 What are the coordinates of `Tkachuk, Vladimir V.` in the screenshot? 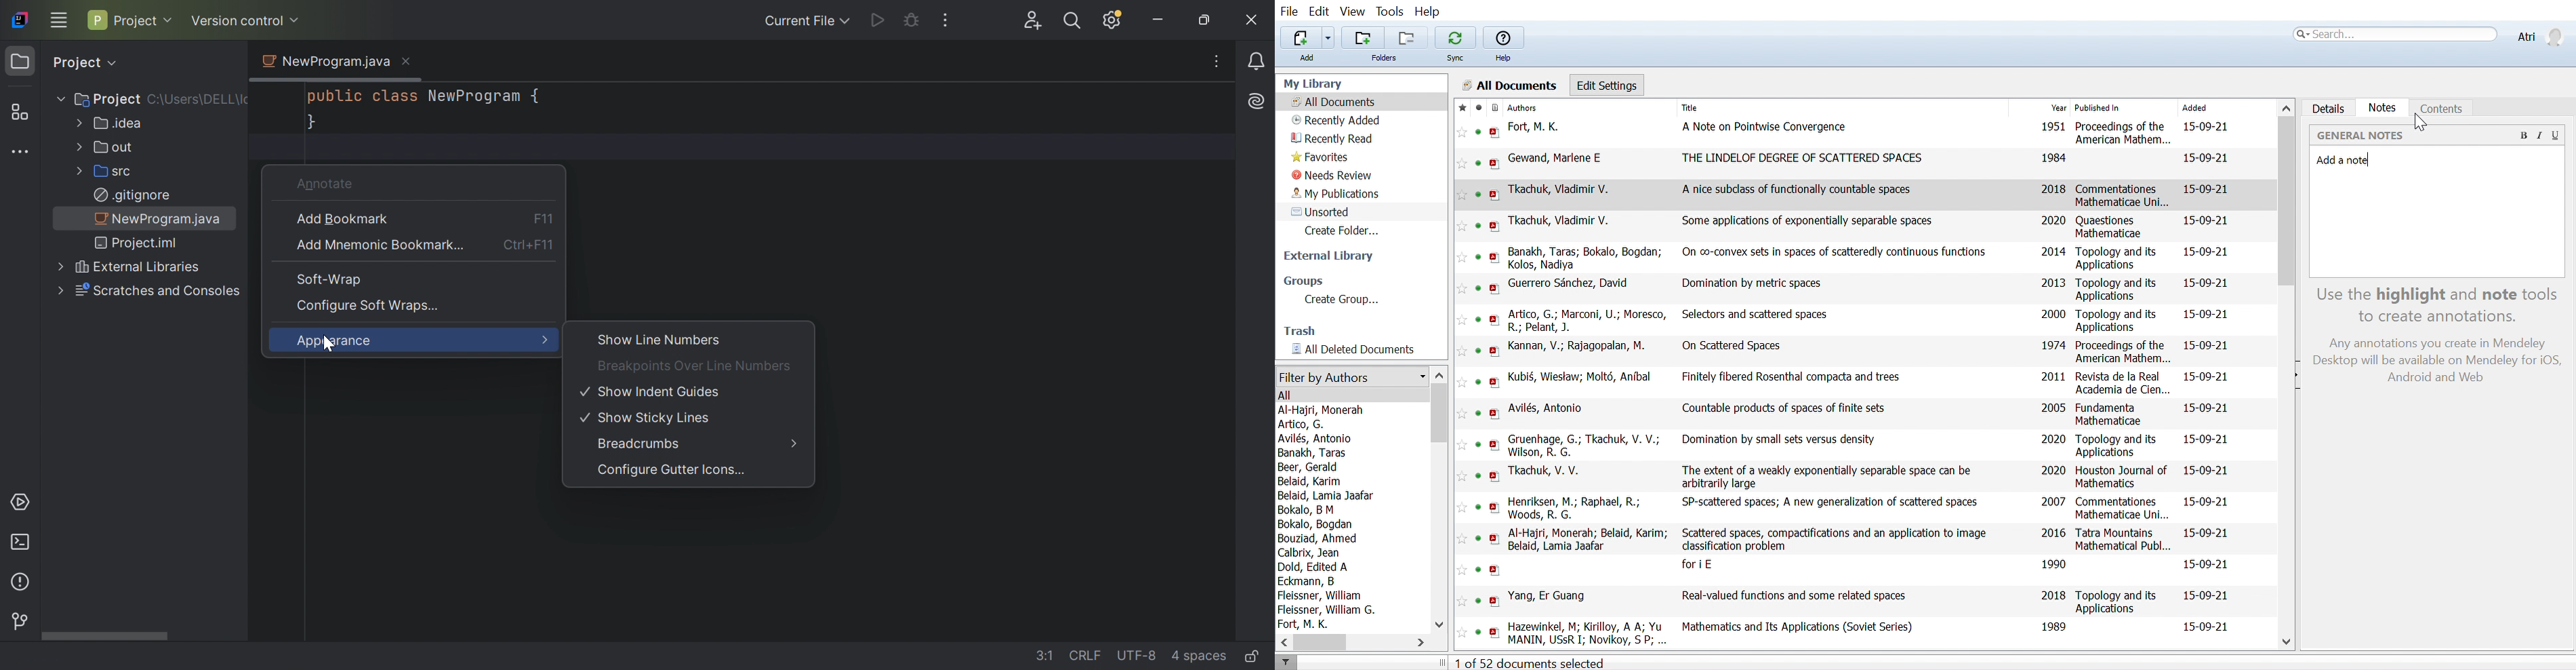 It's located at (1561, 190).